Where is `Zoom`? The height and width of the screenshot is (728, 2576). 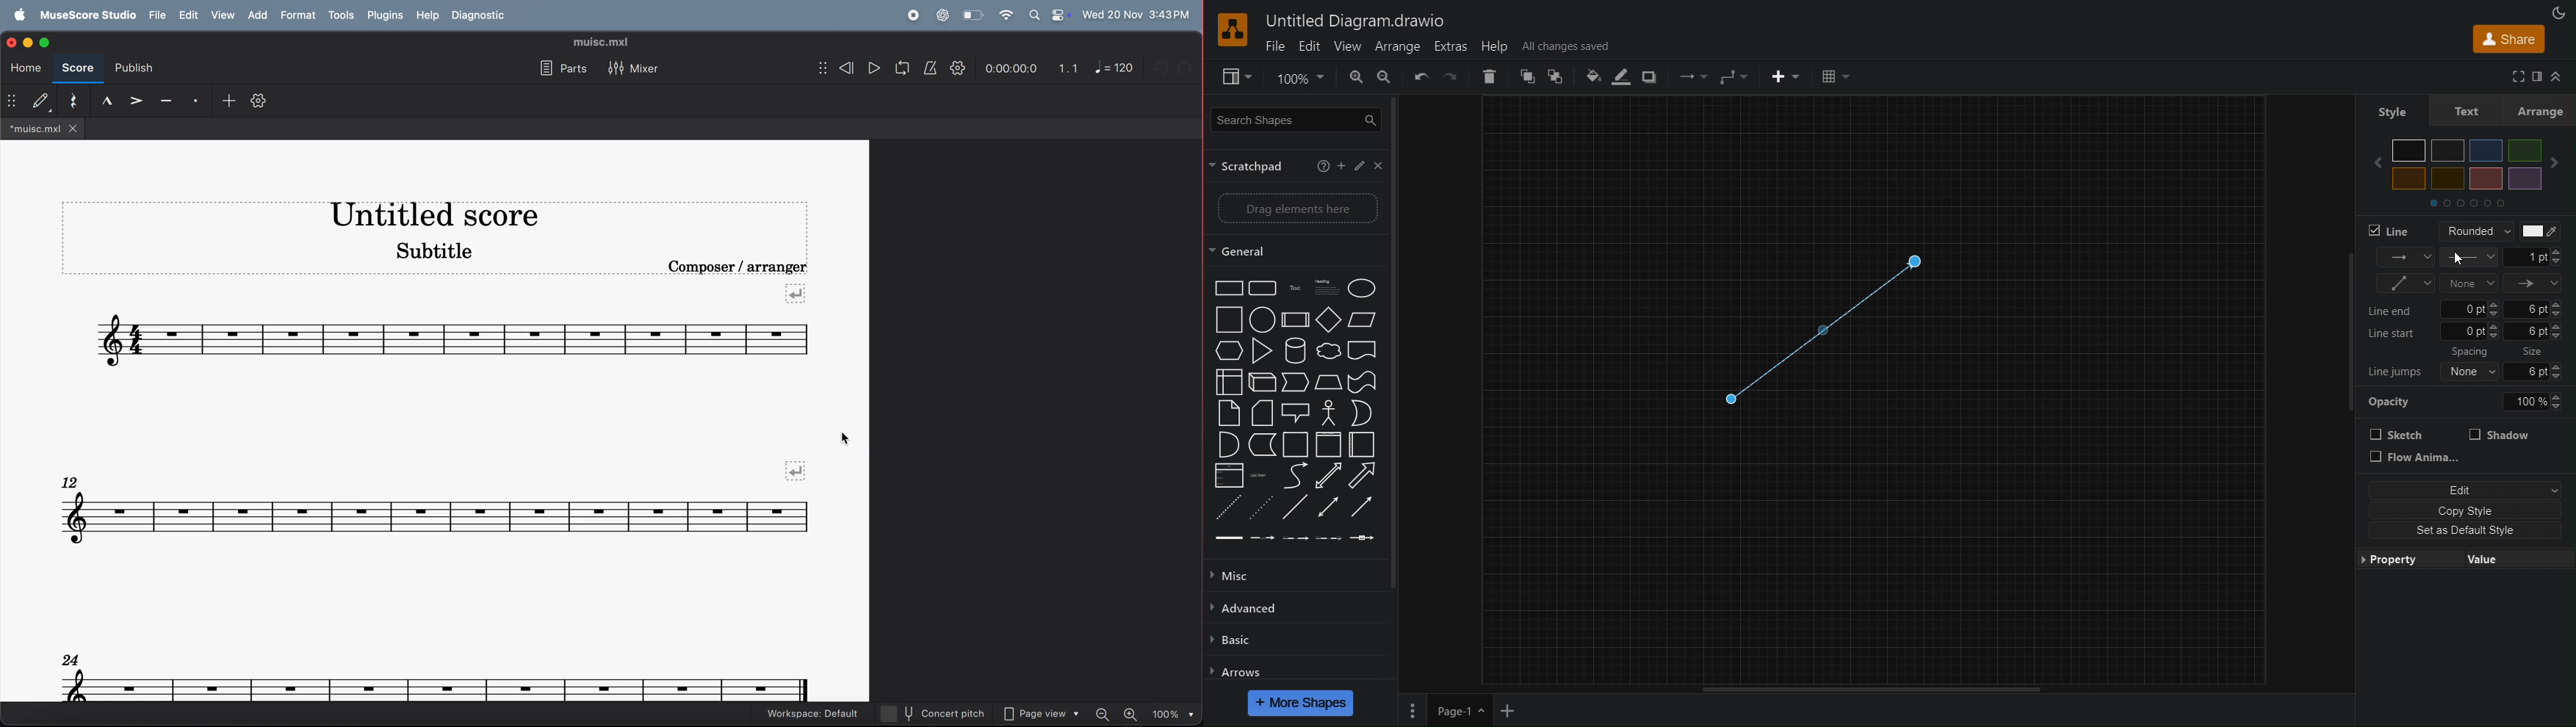
Zoom is located at coordinates (1297, 77).